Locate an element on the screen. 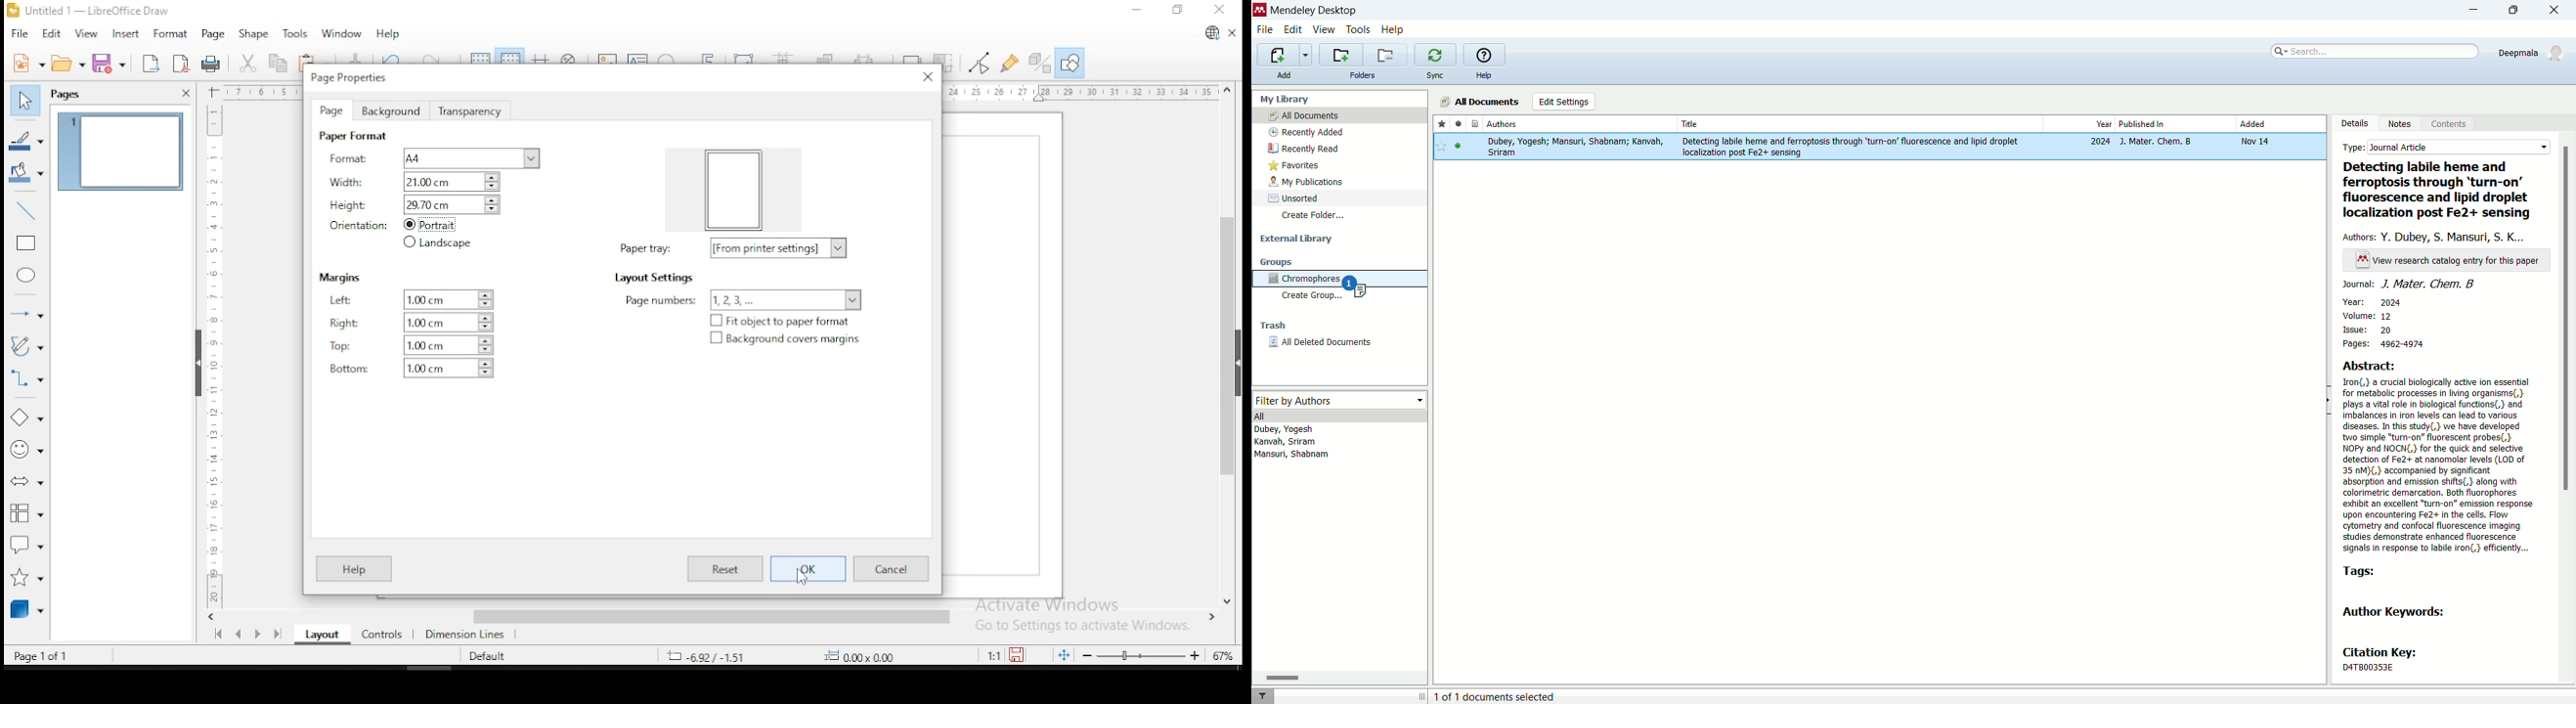 The width and height of the screenshot is (2576, 728). help is located at coordinates (1393, 30).